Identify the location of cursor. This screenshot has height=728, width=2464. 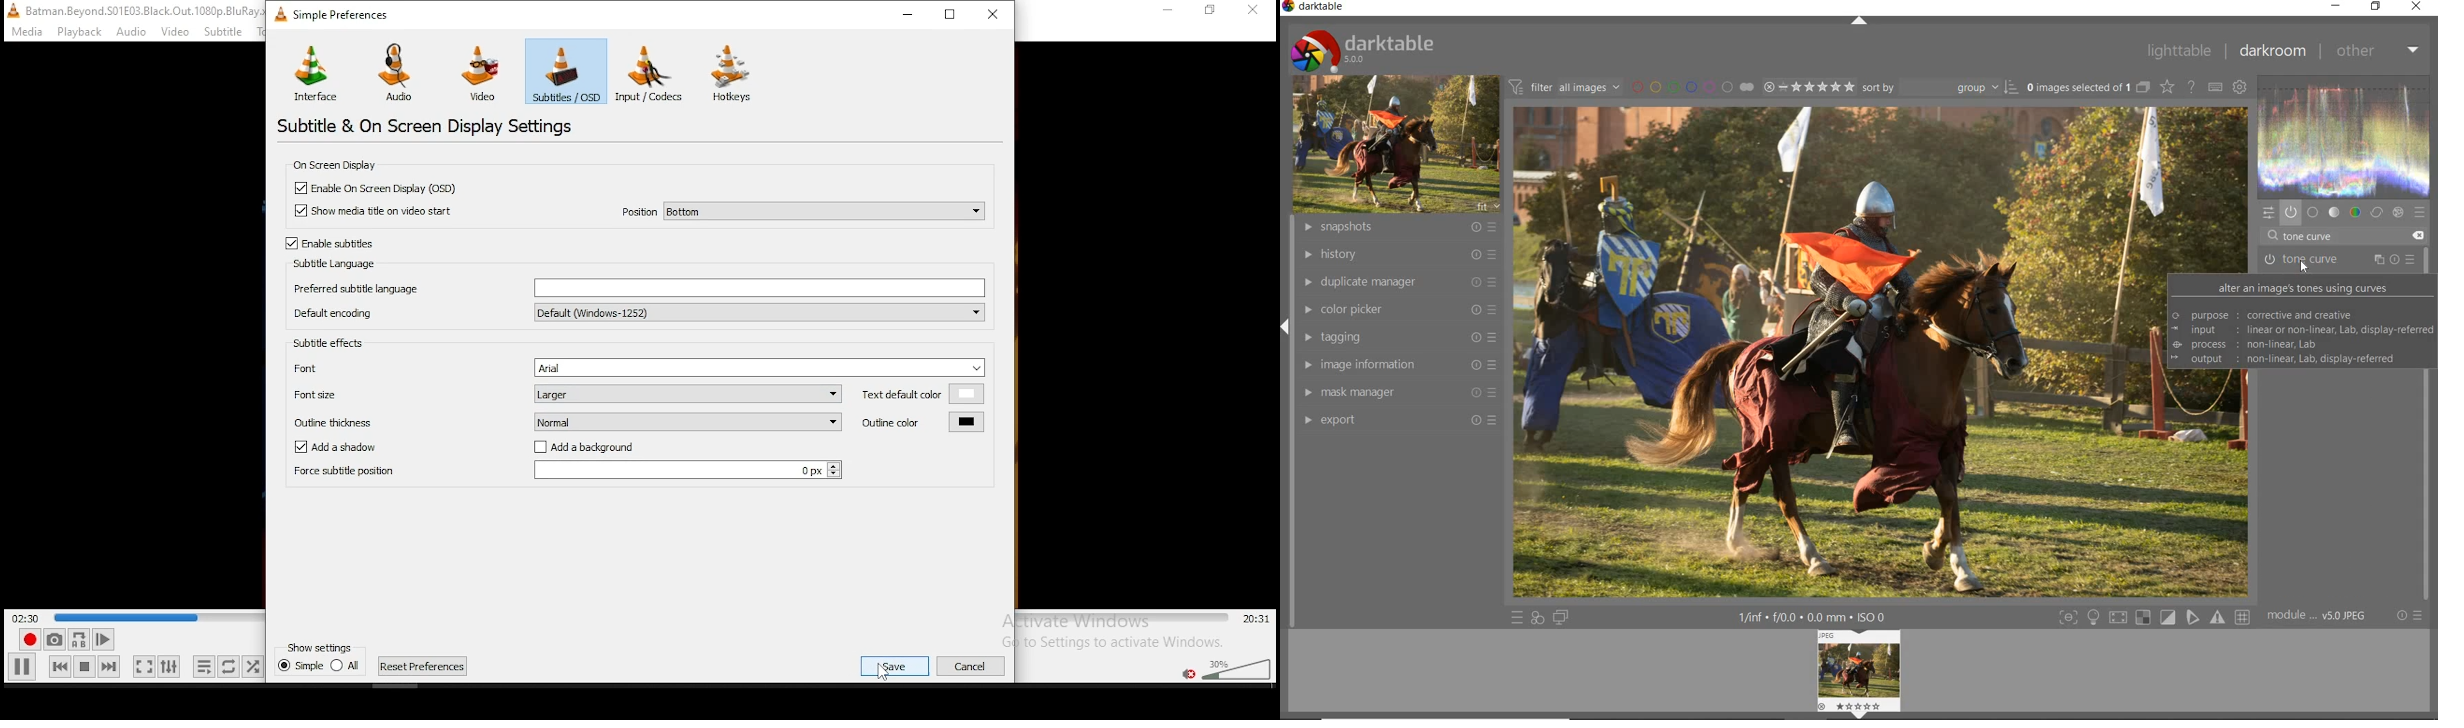
(2306, 270).